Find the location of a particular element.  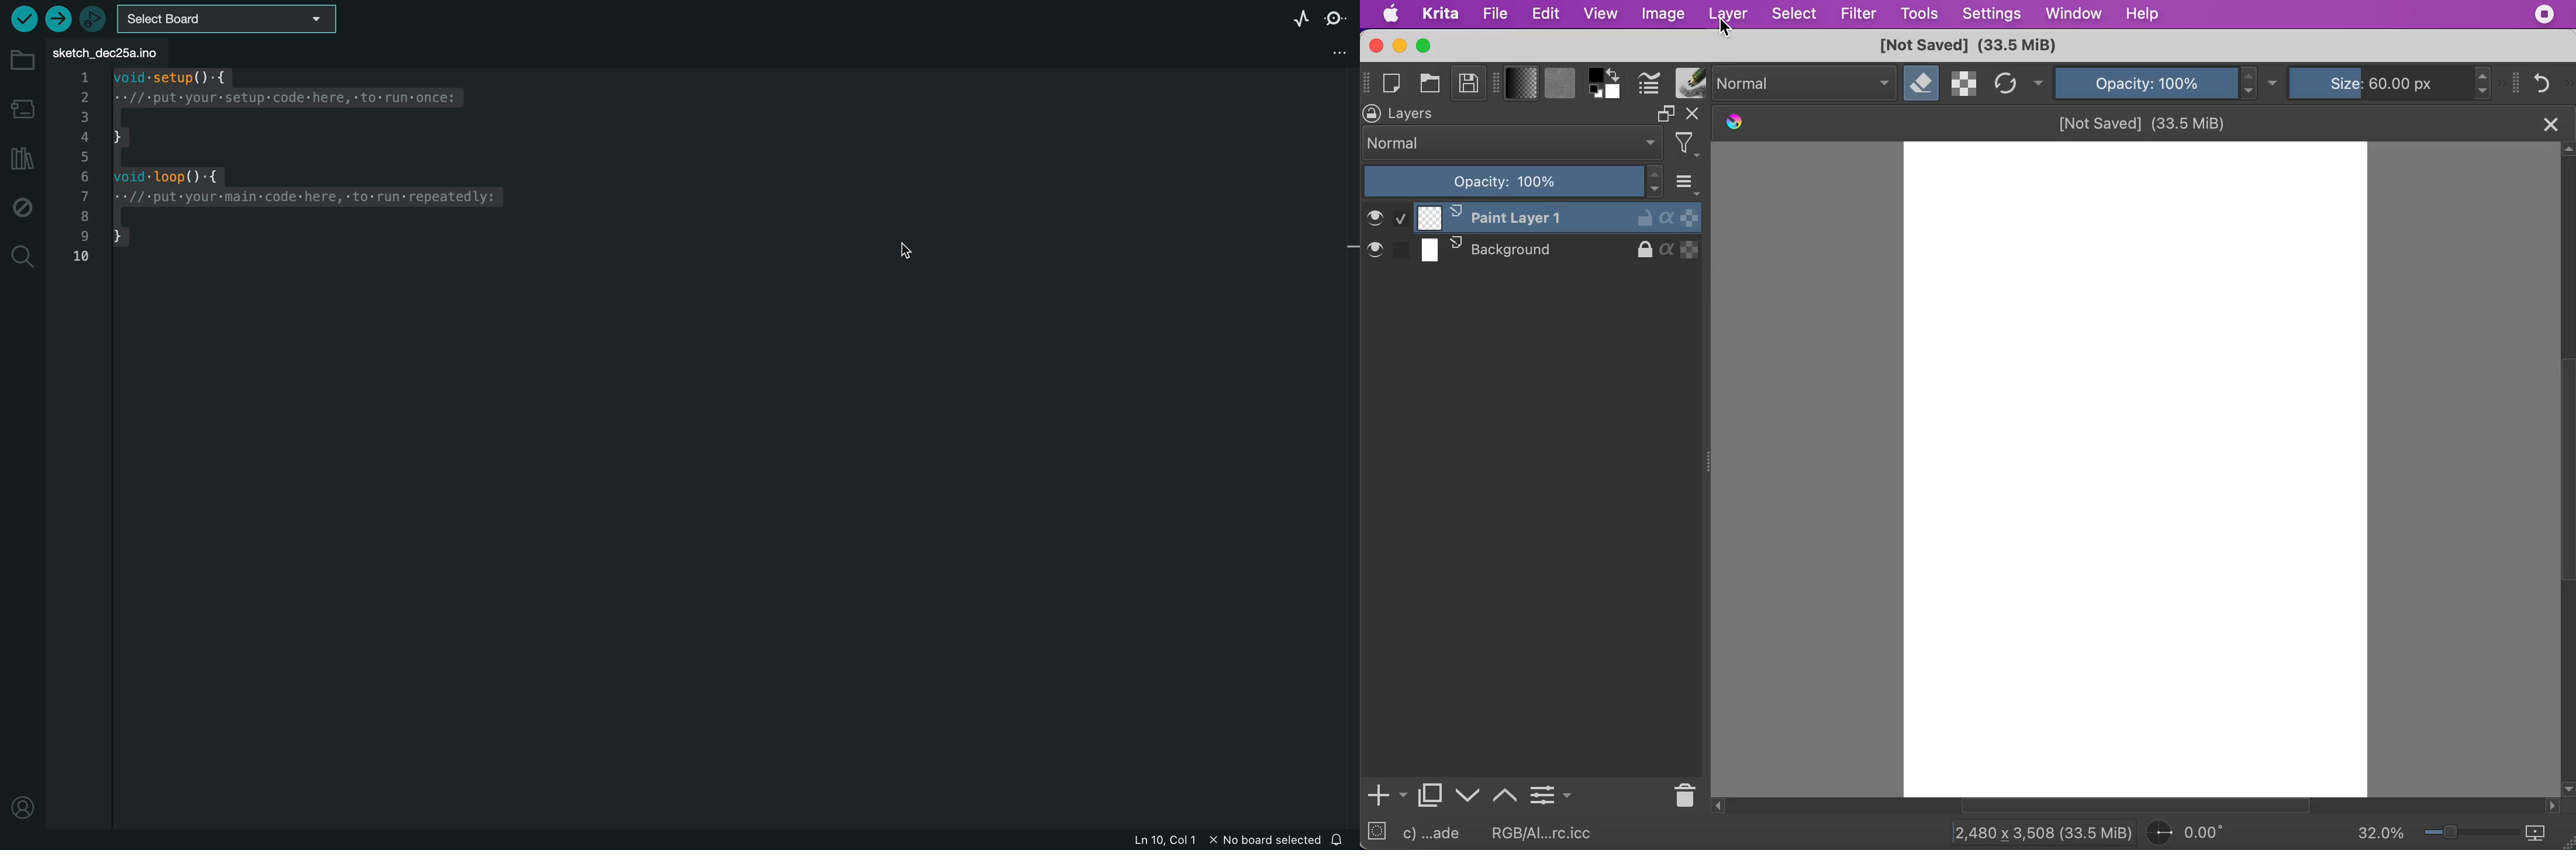

pencil 6 - quick shade is located at coordinates (1439, 834).